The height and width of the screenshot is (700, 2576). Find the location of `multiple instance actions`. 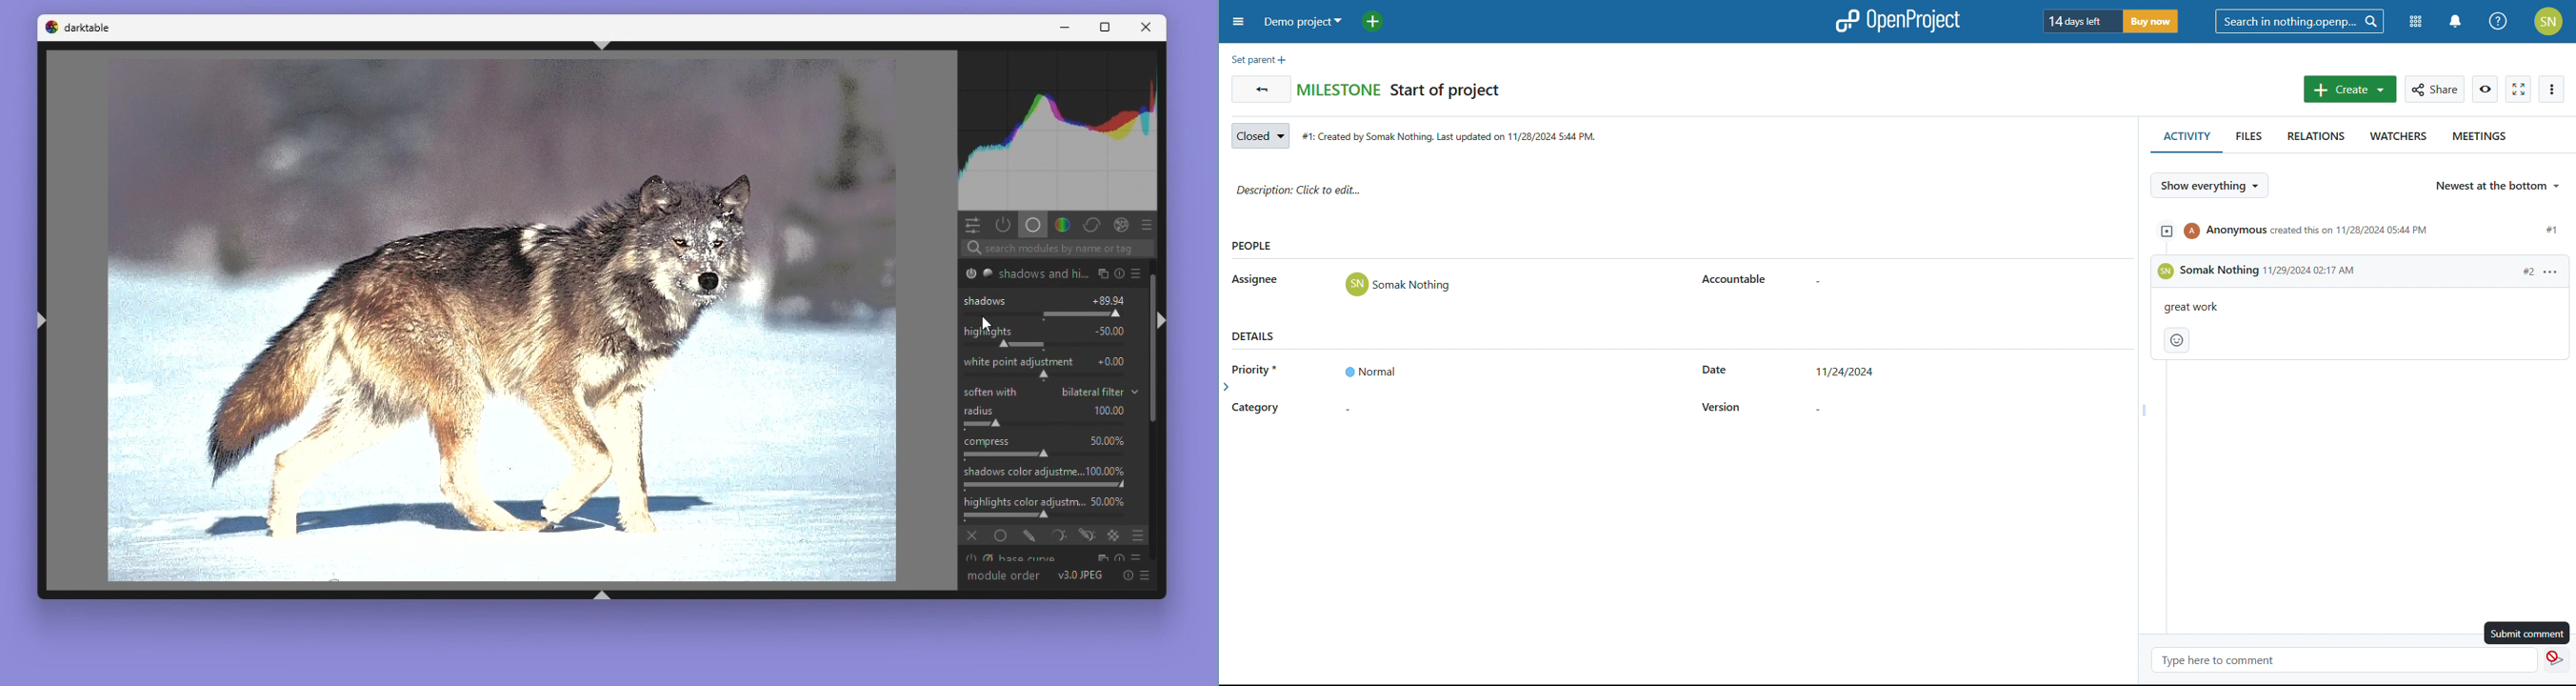

multiple instance actions is located at coordinates (1102, 274).